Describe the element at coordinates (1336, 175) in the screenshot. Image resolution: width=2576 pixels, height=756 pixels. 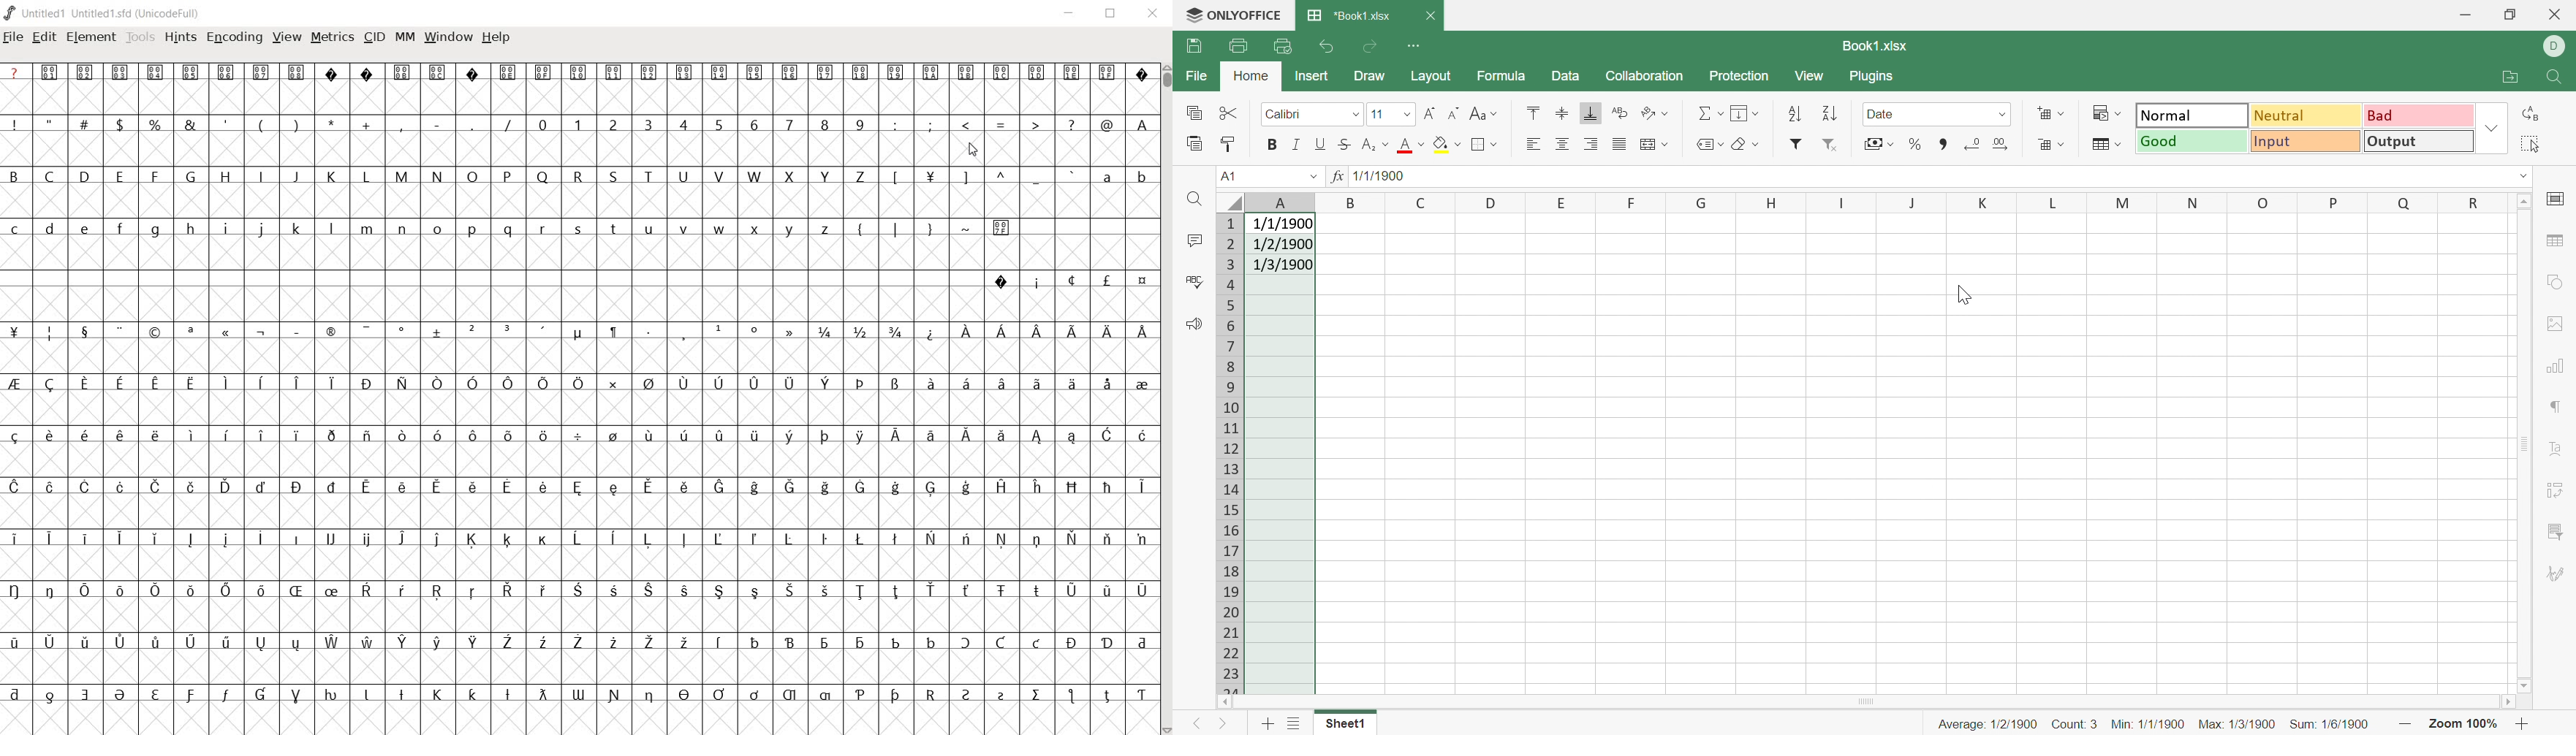
I see `fx` at that location.